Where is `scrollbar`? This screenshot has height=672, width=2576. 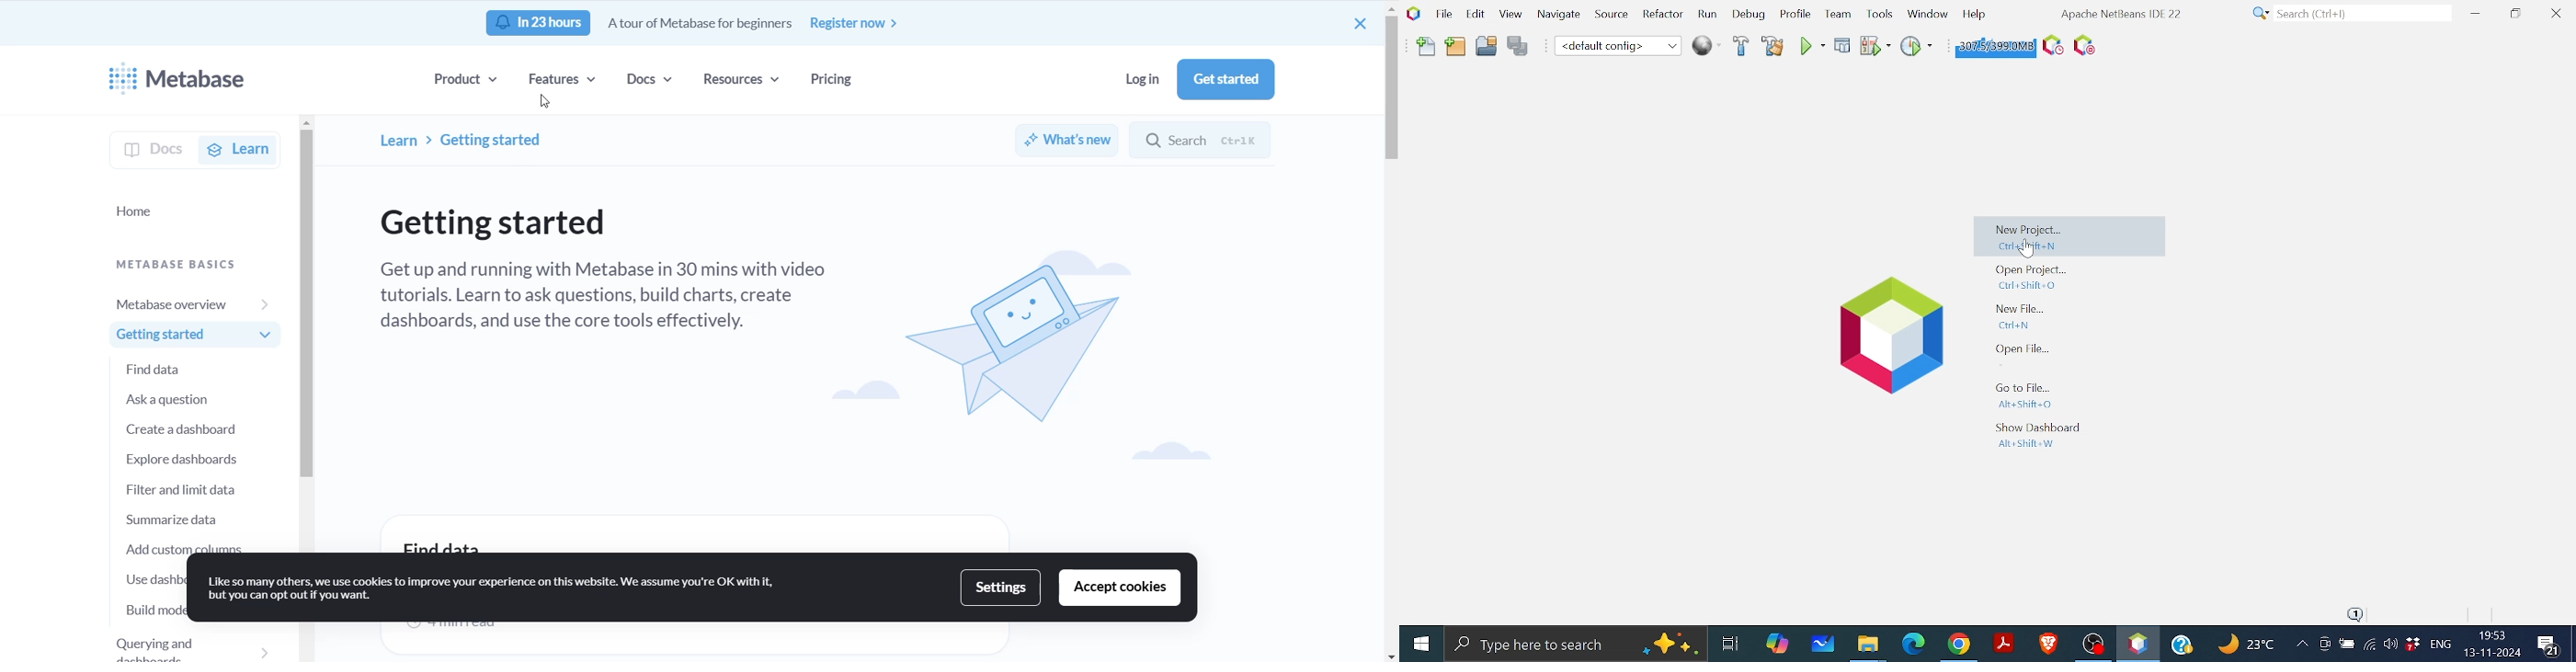
scrollbar is located at coordinates (1390, 93).